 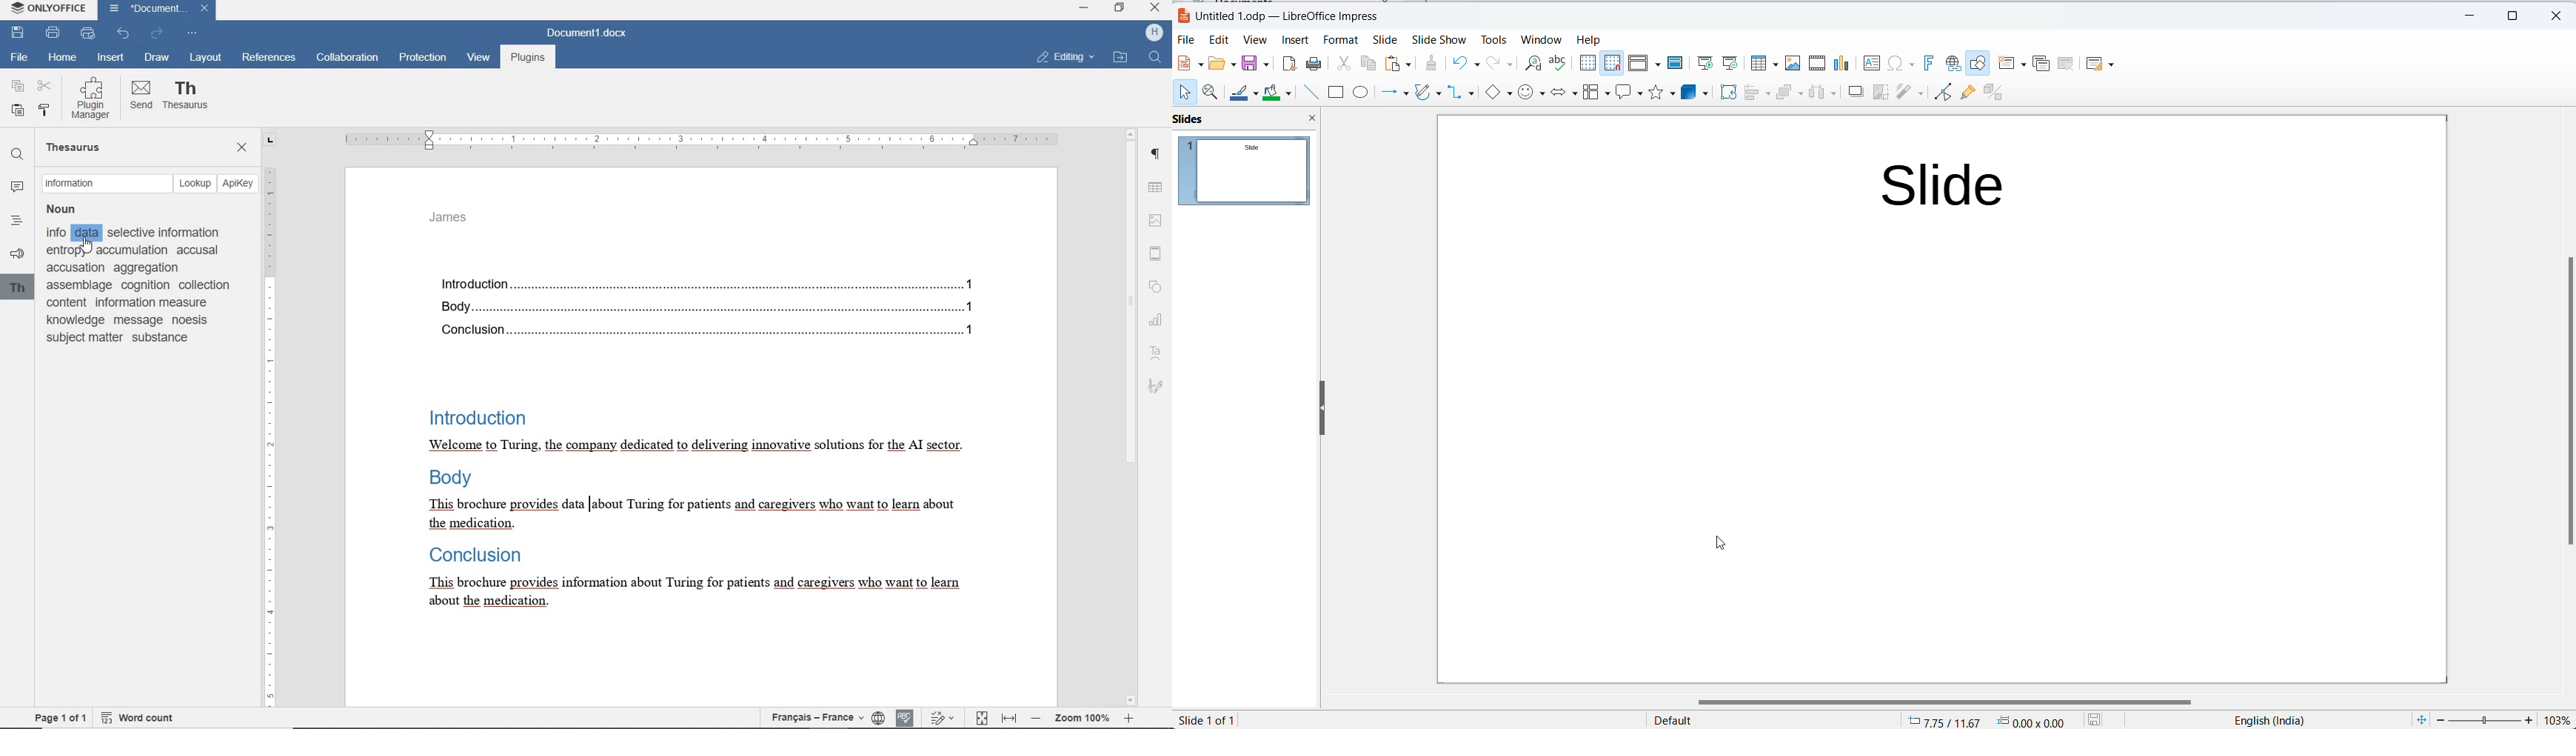 I want to click on VIEW, so click(x=479, y=60).